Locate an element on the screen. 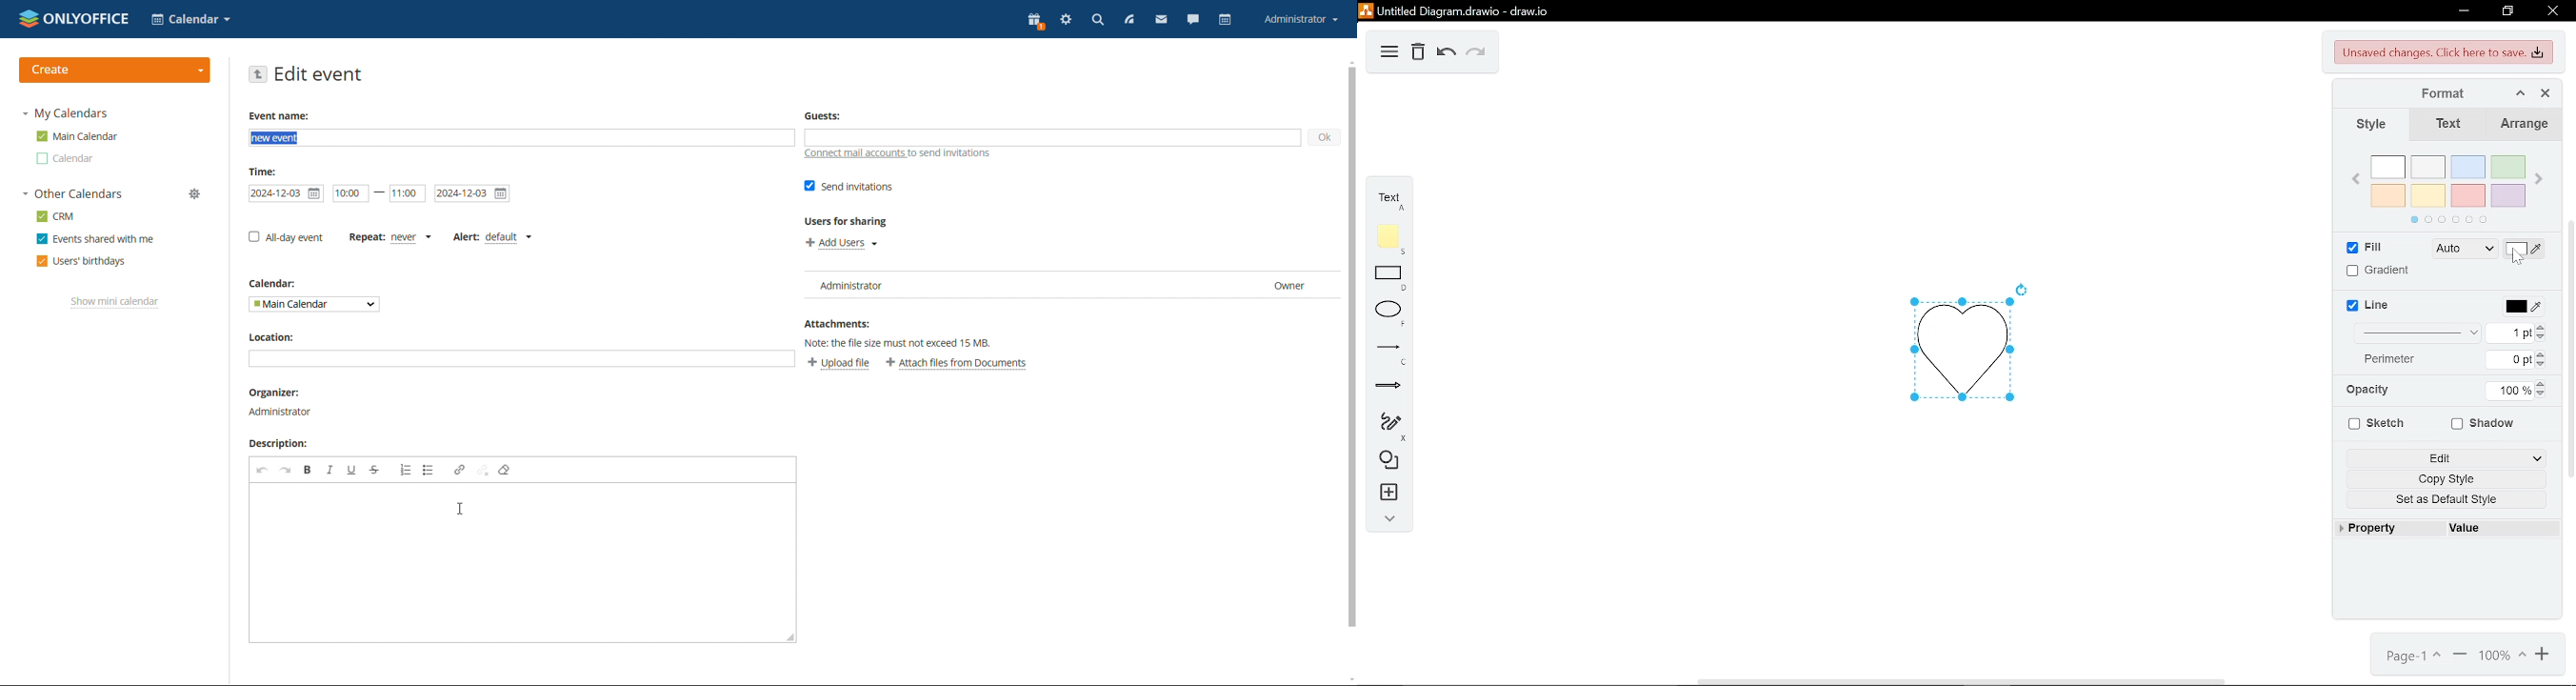 The image size is (2576, 700). arrows is located at coordinates (1389, 386).